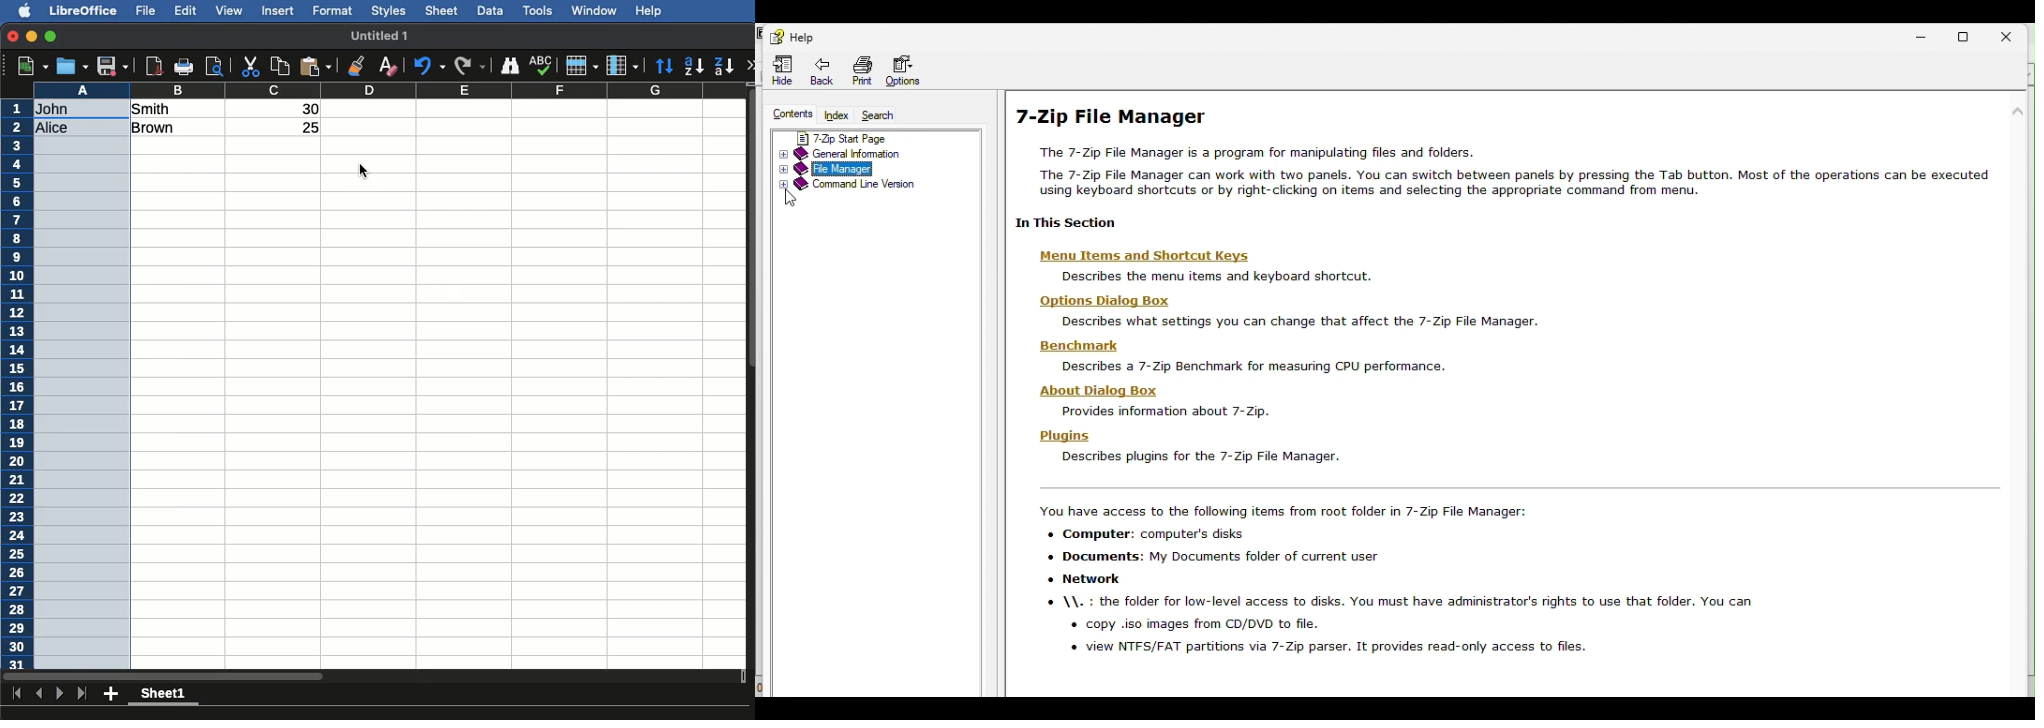 This screenshot has width=2044, height=728. I want to click on About Dialog Box, so click(1098, 392).